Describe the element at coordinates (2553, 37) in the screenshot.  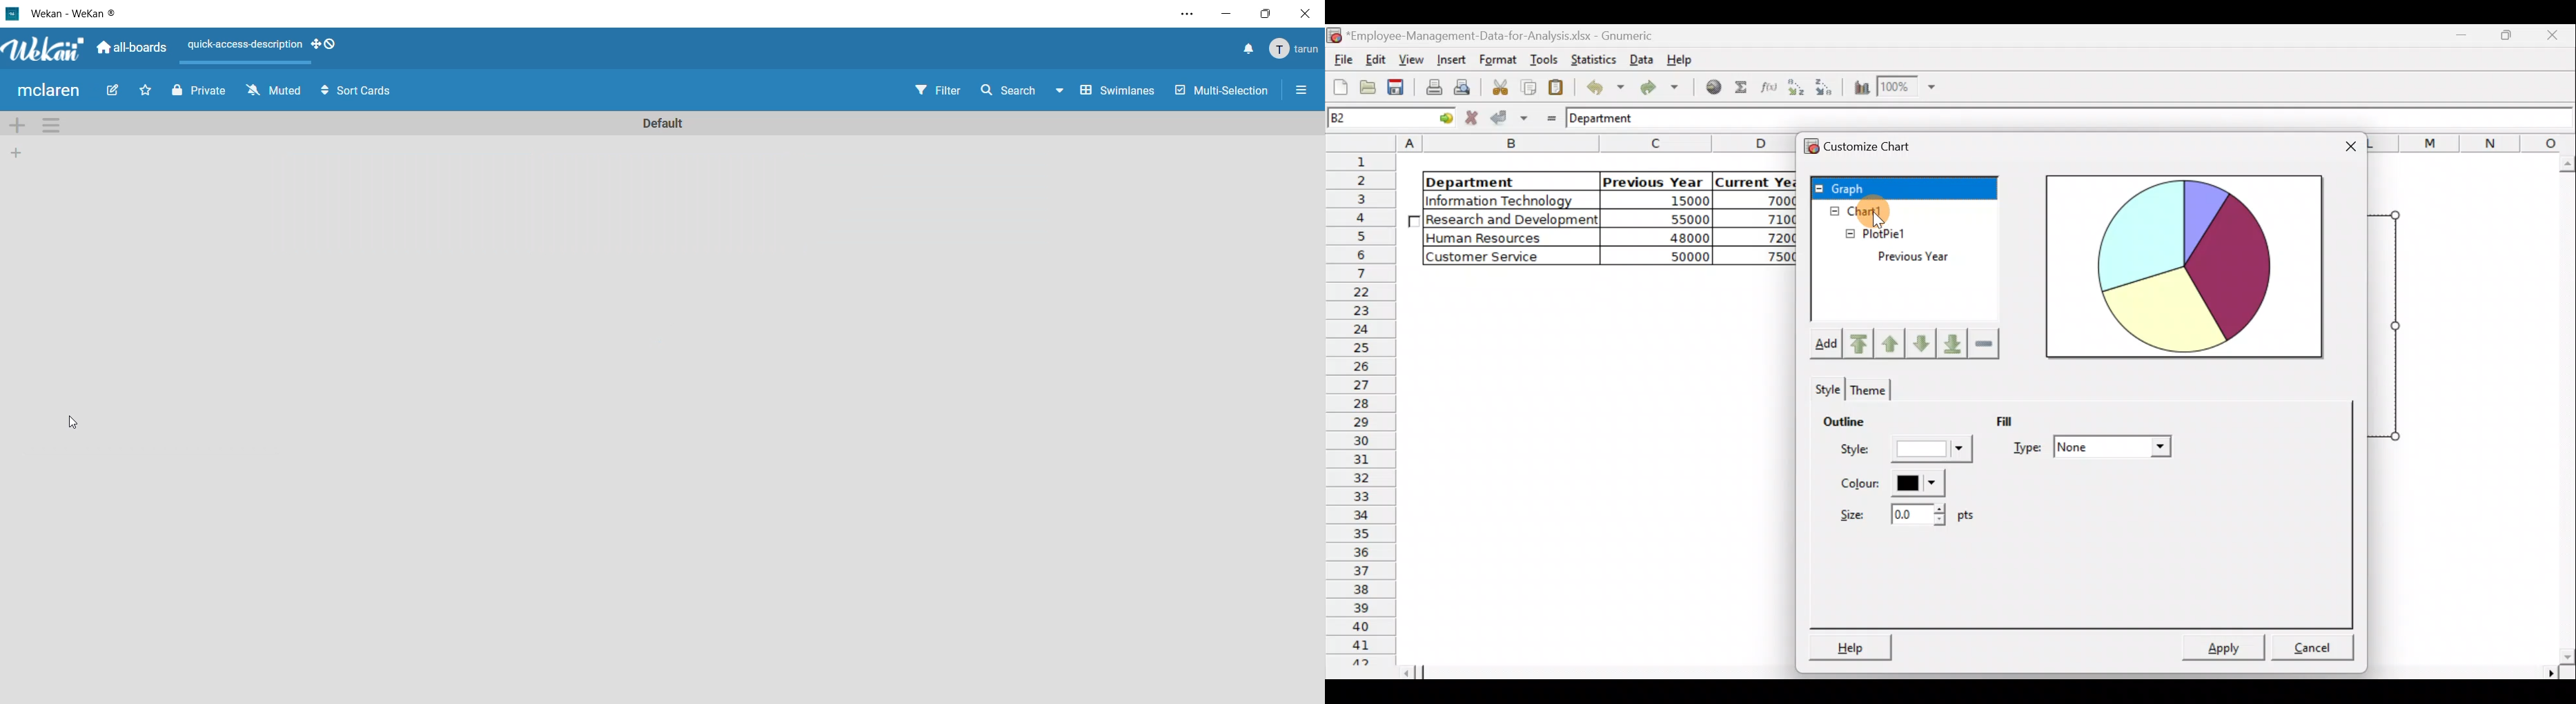
I see `Close` at that location.